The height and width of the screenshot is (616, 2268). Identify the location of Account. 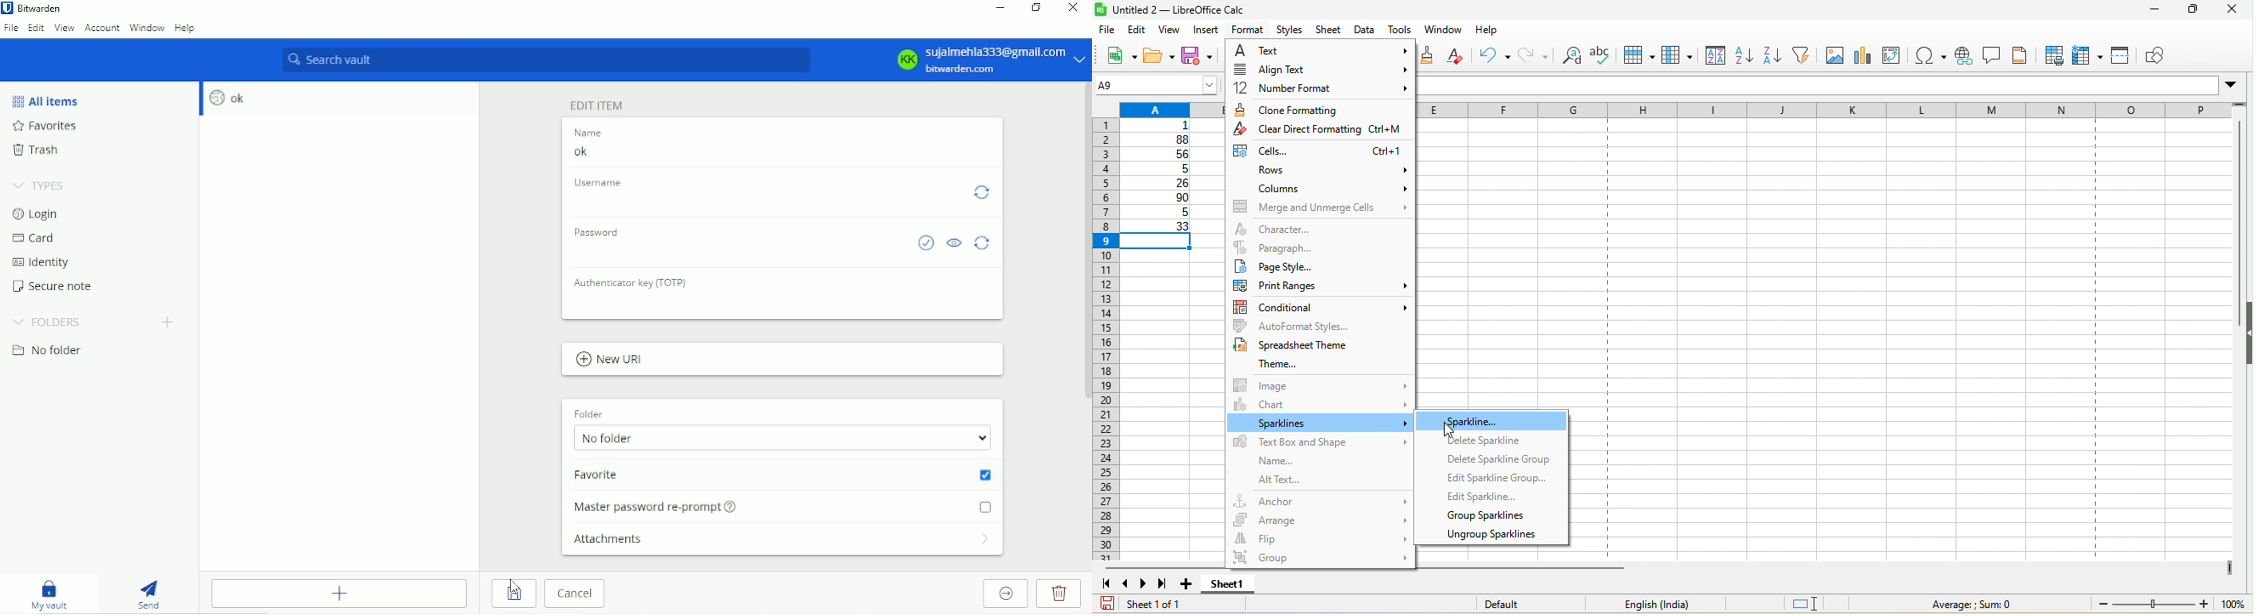
(102, 28).